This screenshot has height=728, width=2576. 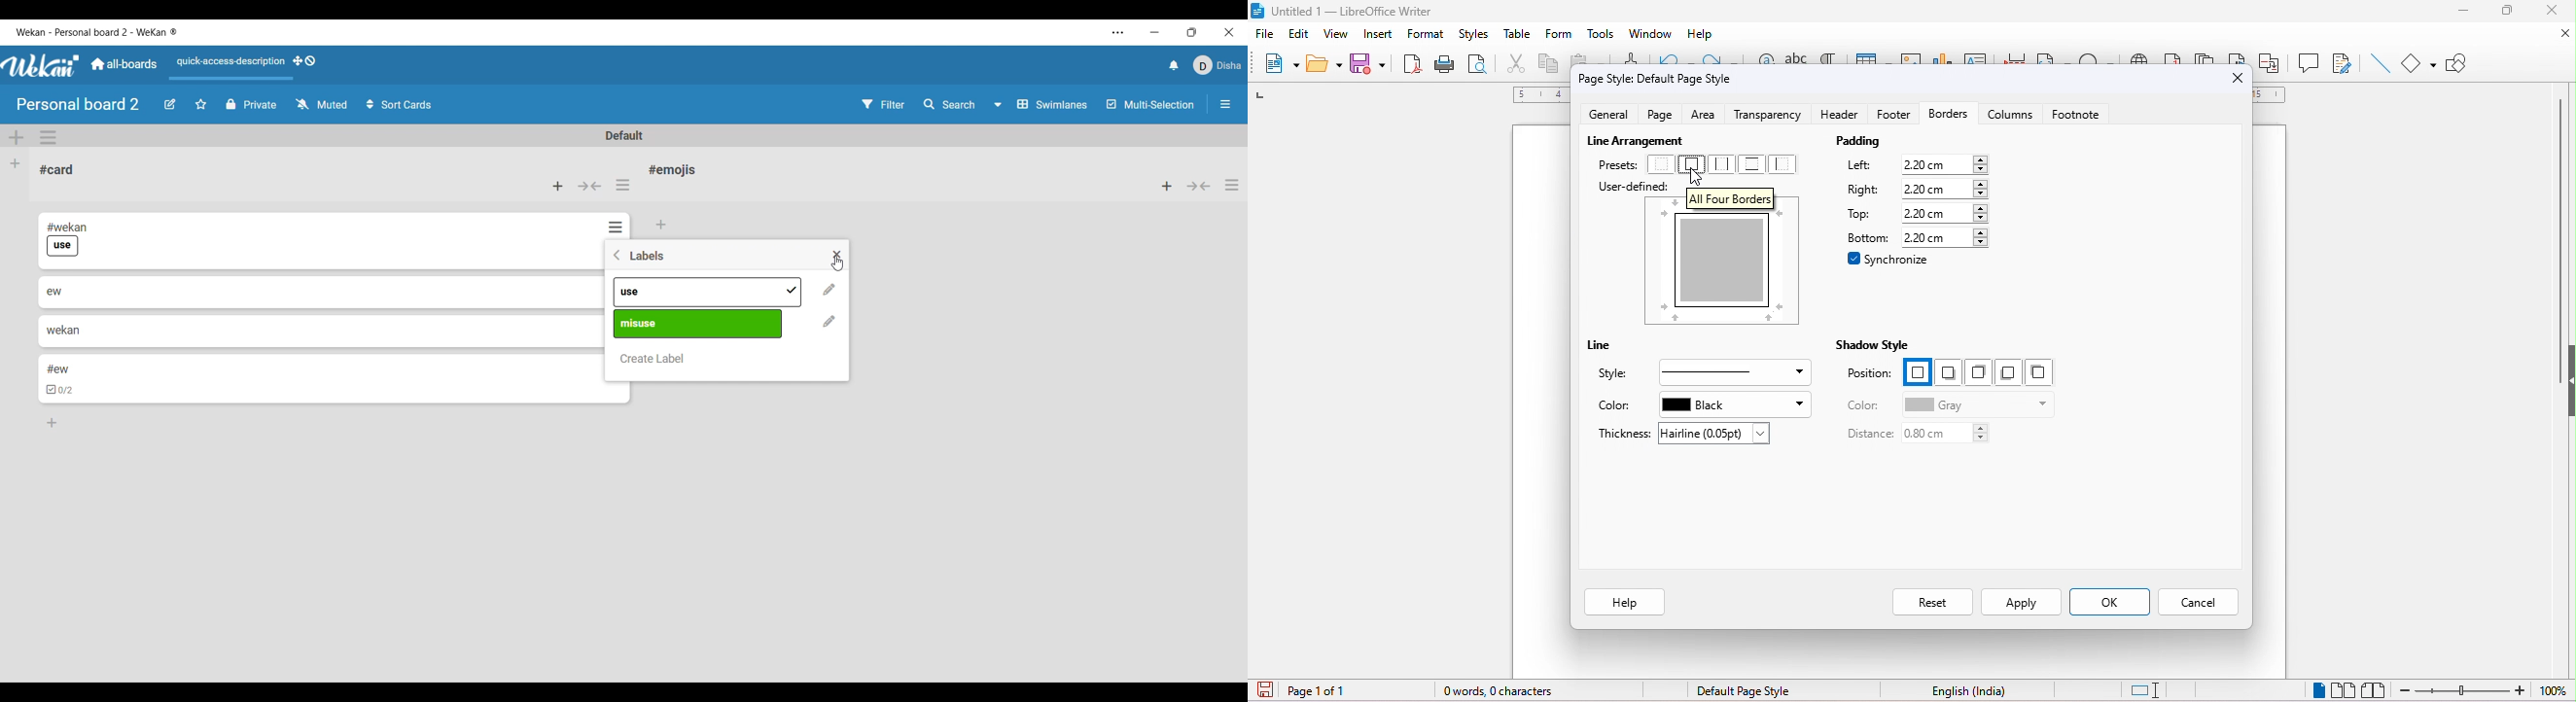 What do you see at coordinates (1518, 36) in the screenshot?
I see `table` at bounding box center [1518, 36].